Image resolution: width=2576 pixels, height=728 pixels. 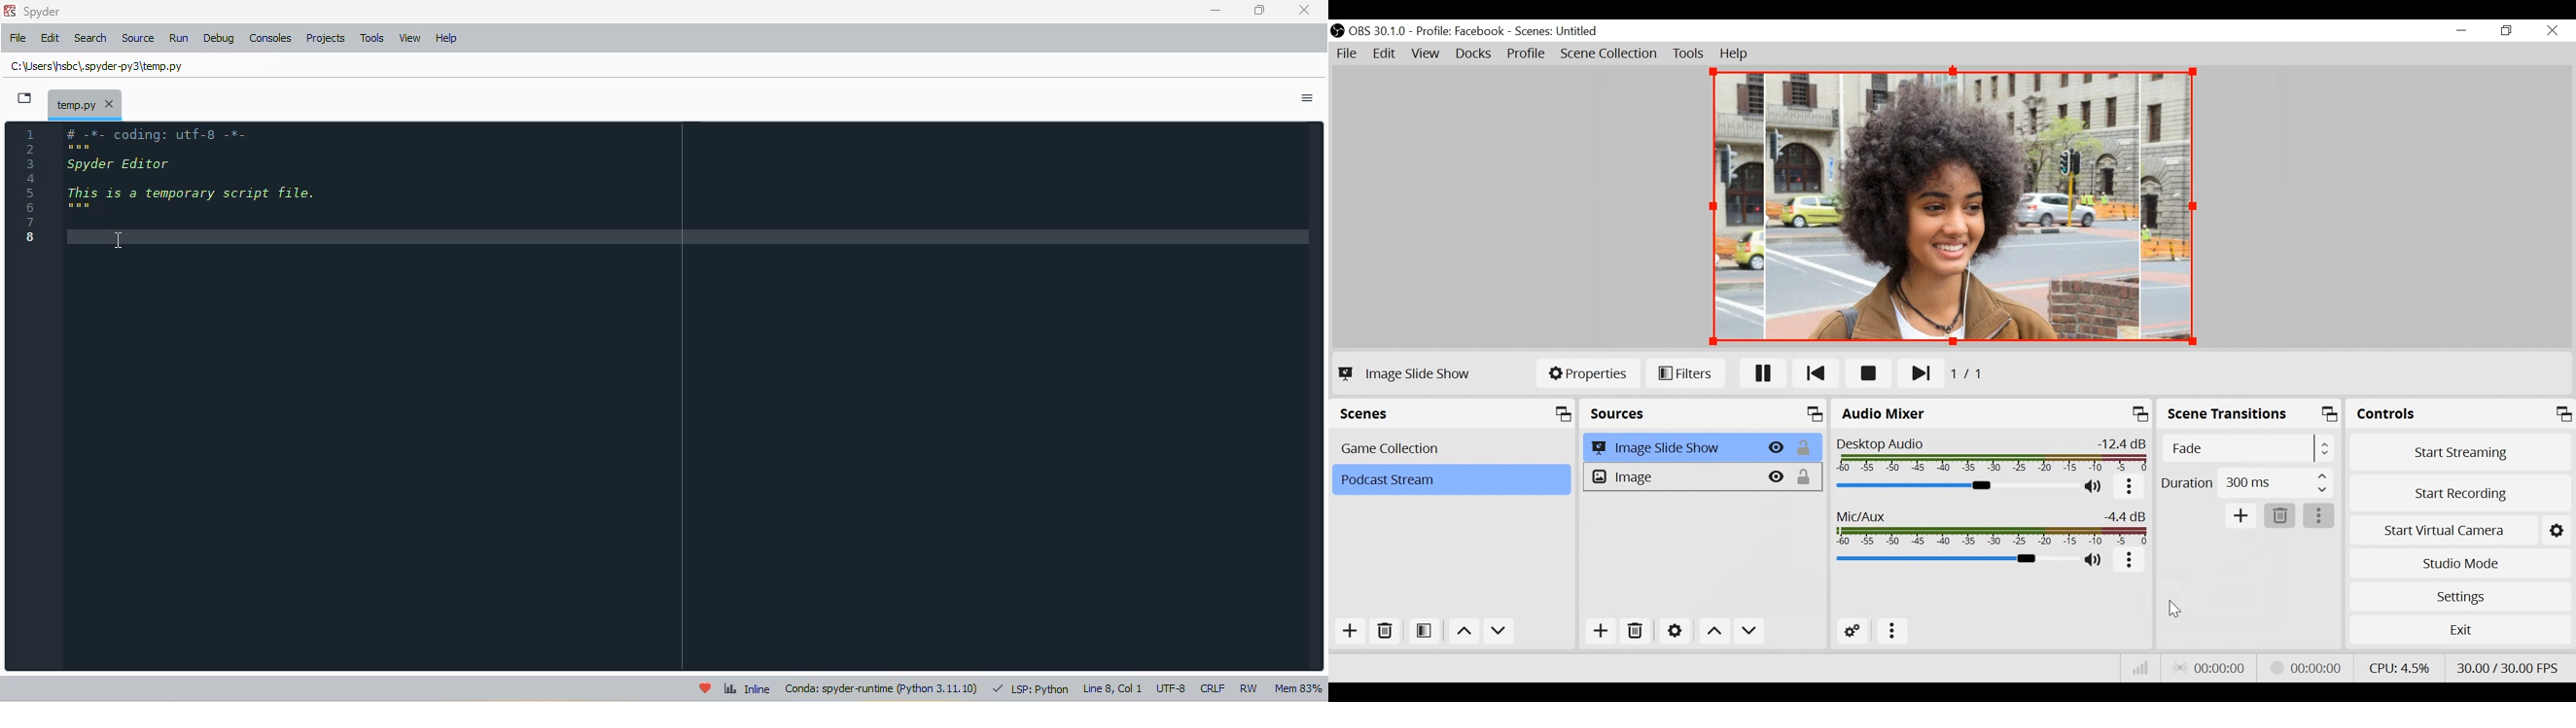 I want to click on temporary file, so click(x=98, y=65).